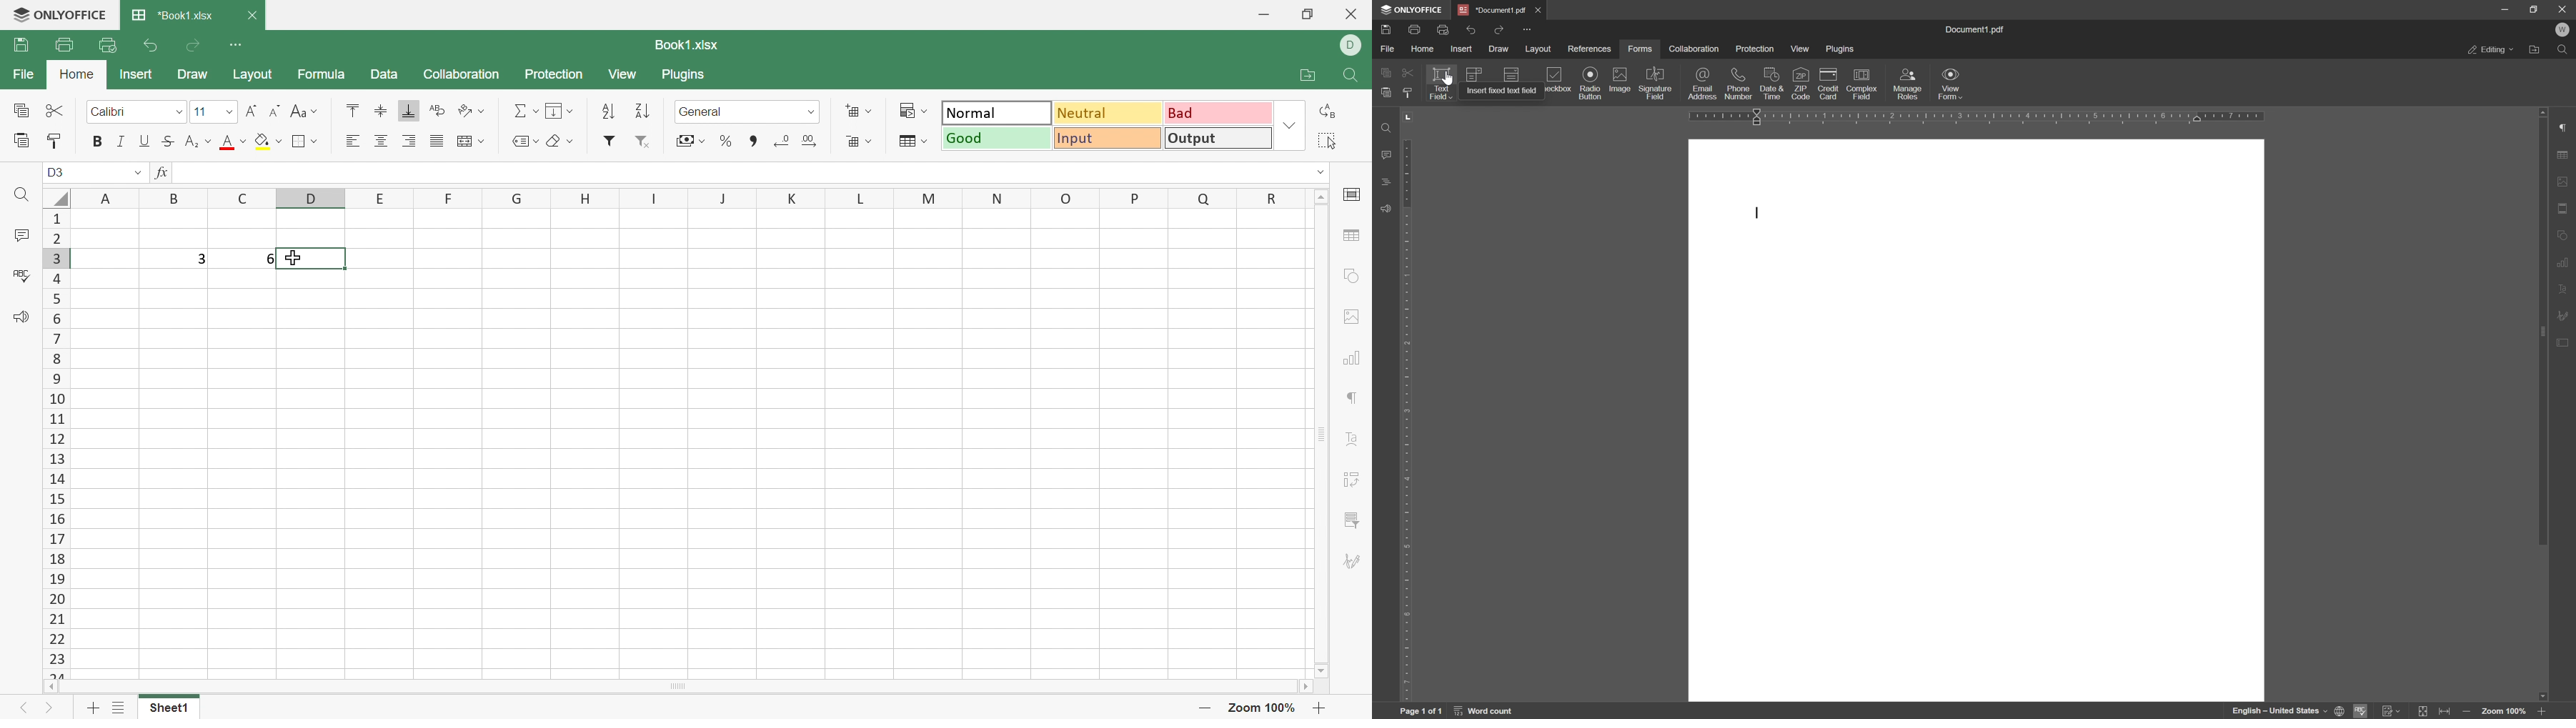 The image size is (2576, 728). I want to click on redo, so click(1500, 29).